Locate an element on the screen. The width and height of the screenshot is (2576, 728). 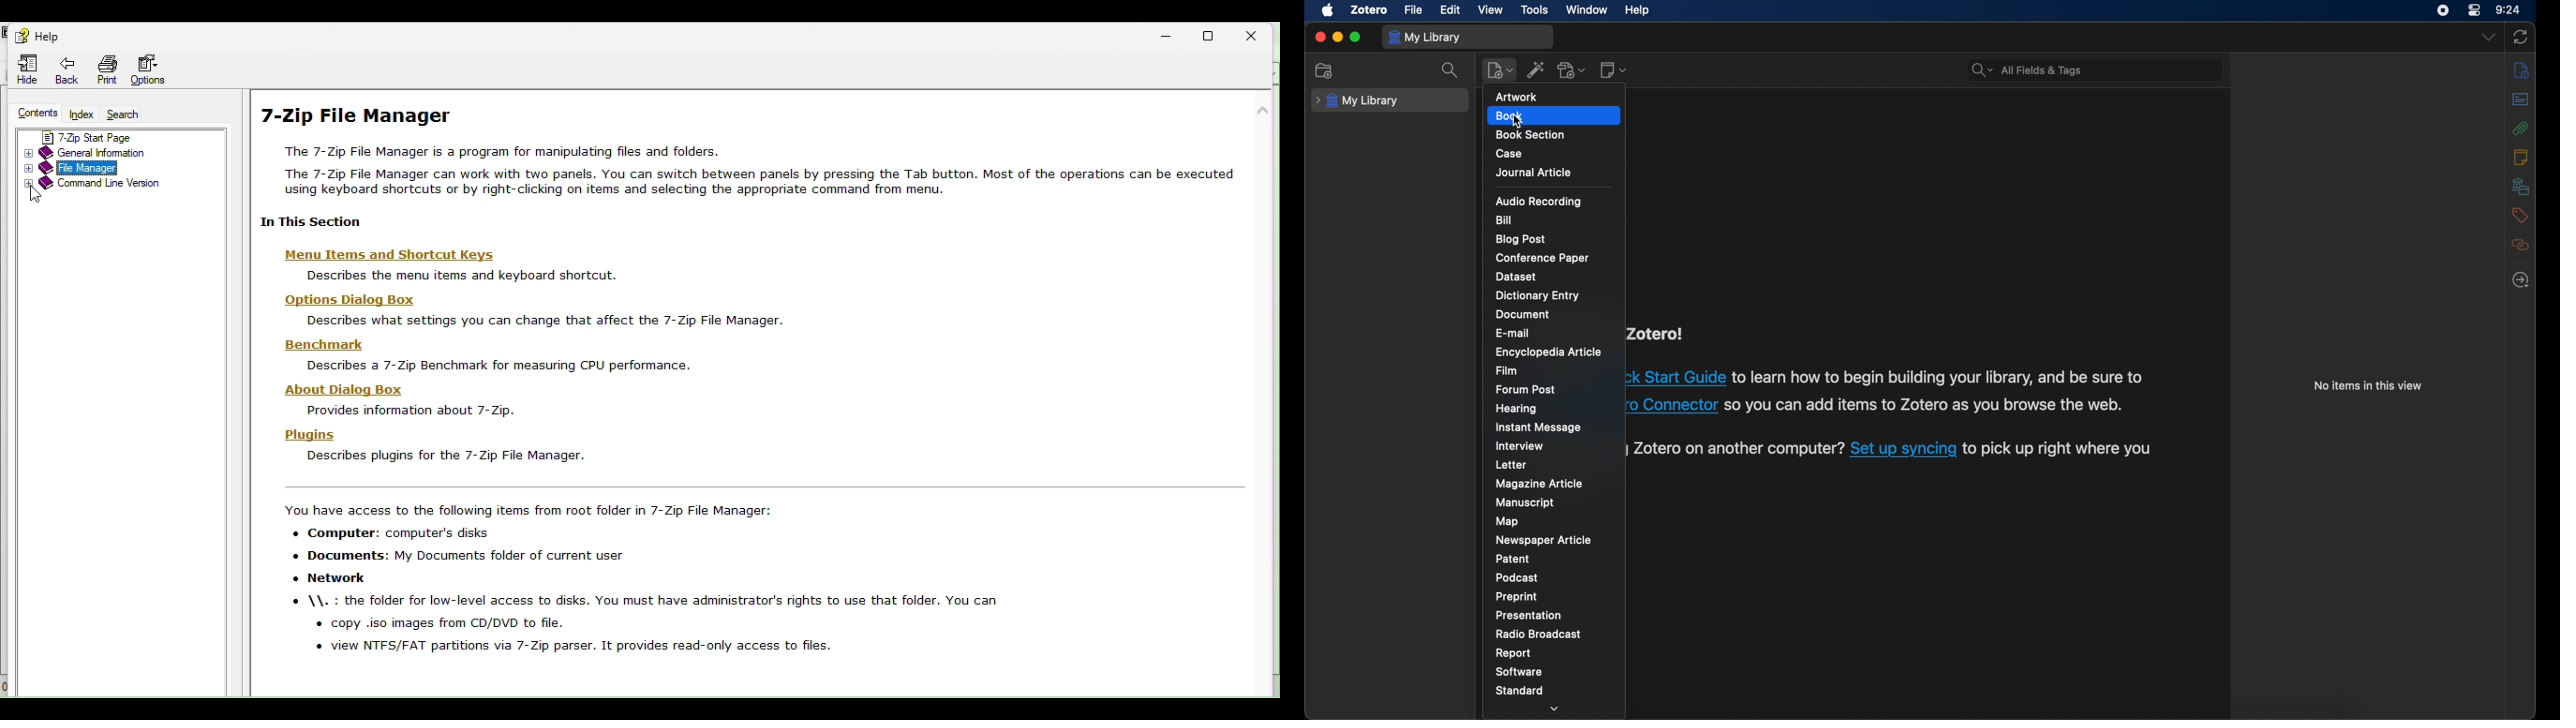
presentation is located at coordinates (1528, 615).